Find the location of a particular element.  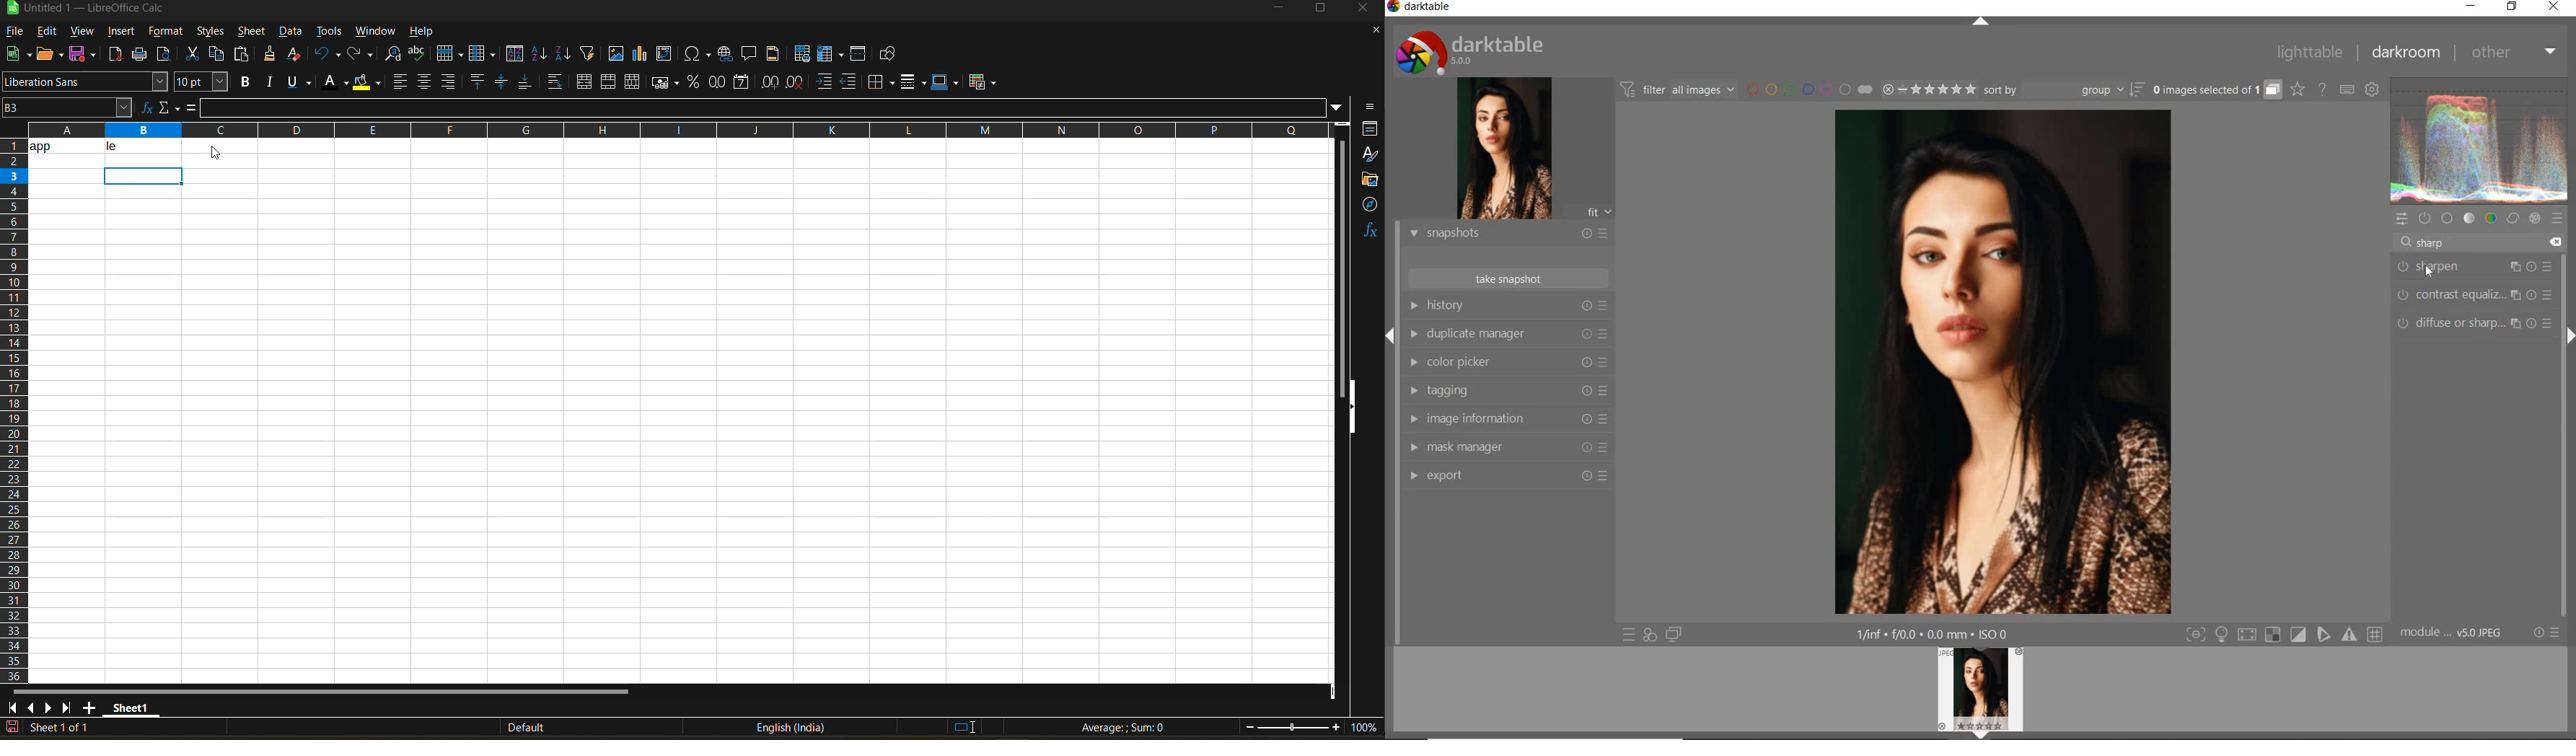

delete decimal place is located at coordinates (796, 82).